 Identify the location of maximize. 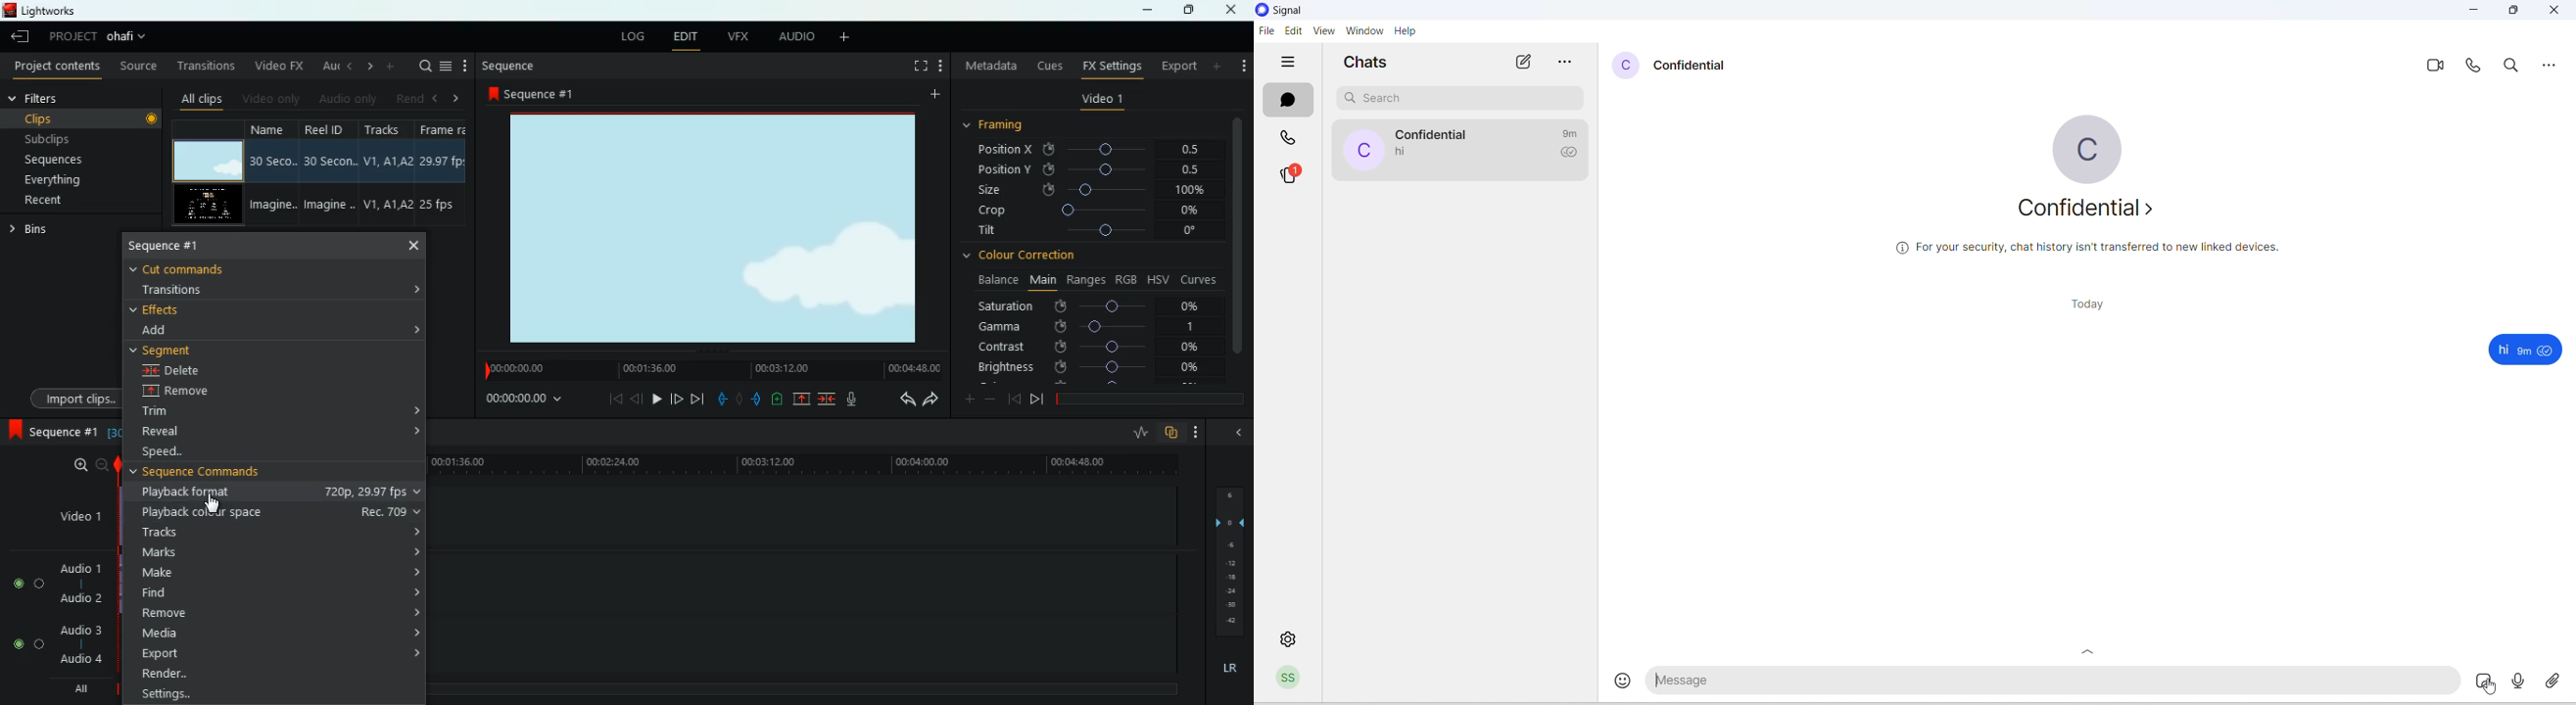
(2517, 12).